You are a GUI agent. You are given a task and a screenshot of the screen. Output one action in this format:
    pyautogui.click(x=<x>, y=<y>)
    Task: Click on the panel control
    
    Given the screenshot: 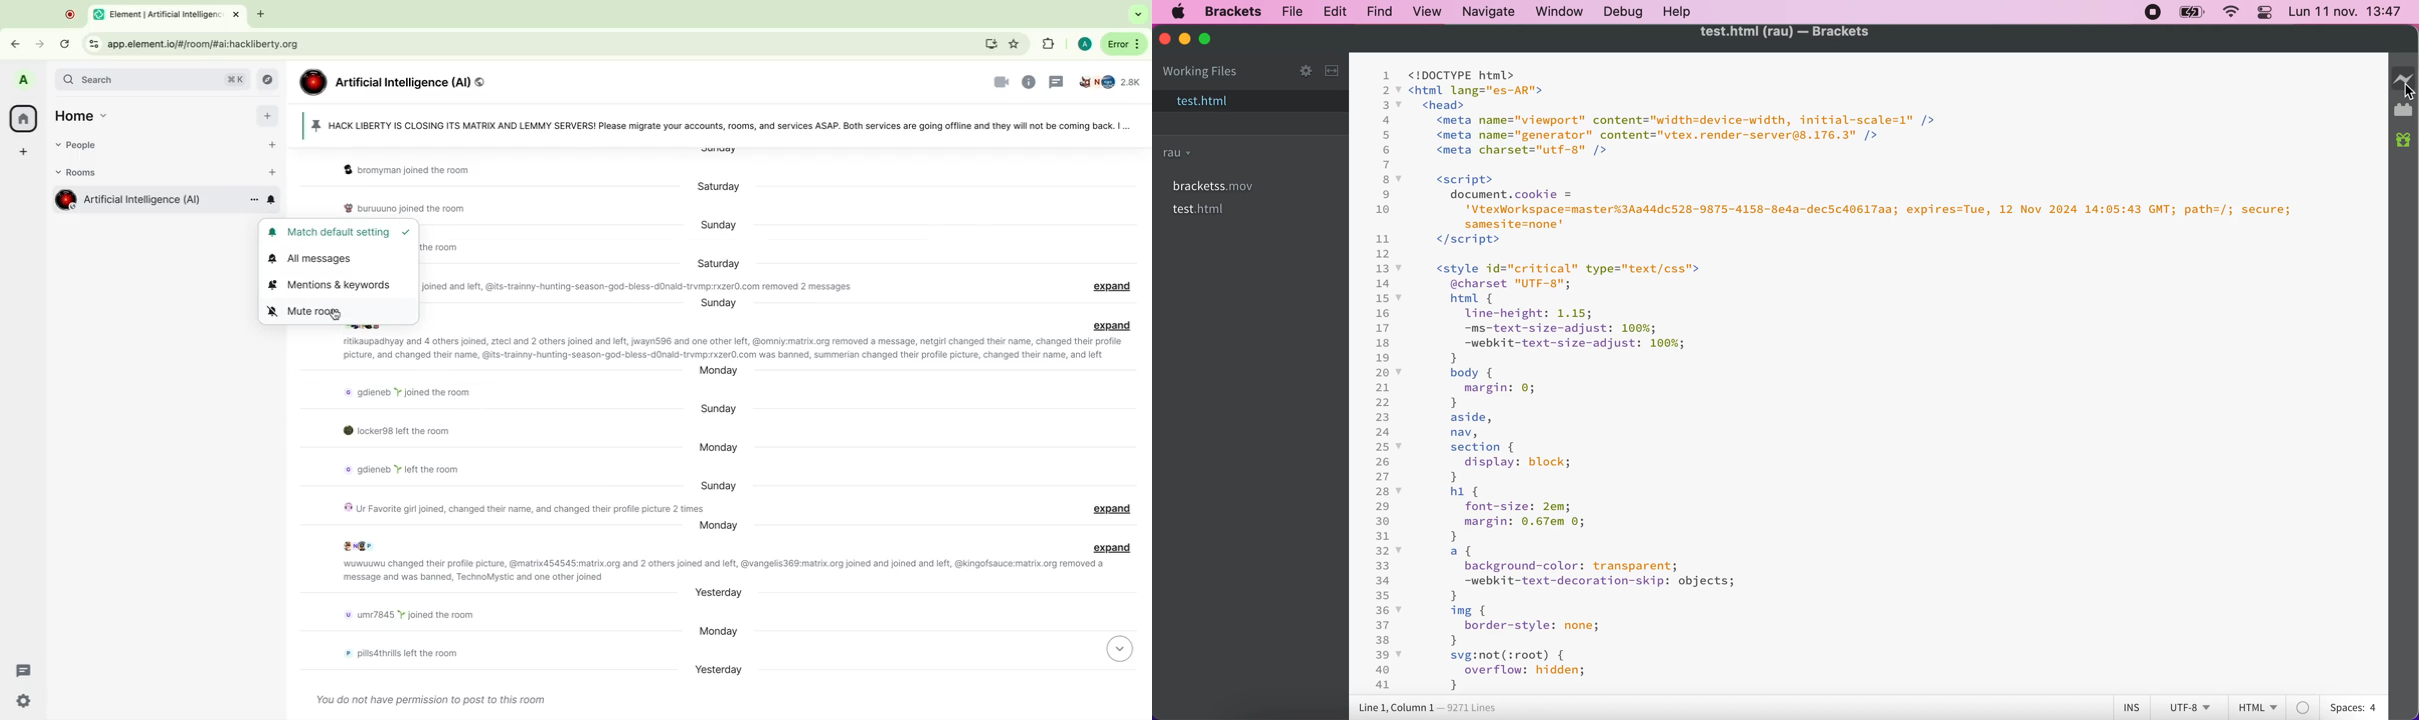 What is the action you would take?
    pyautogui.click(x=2264, y=12)
    